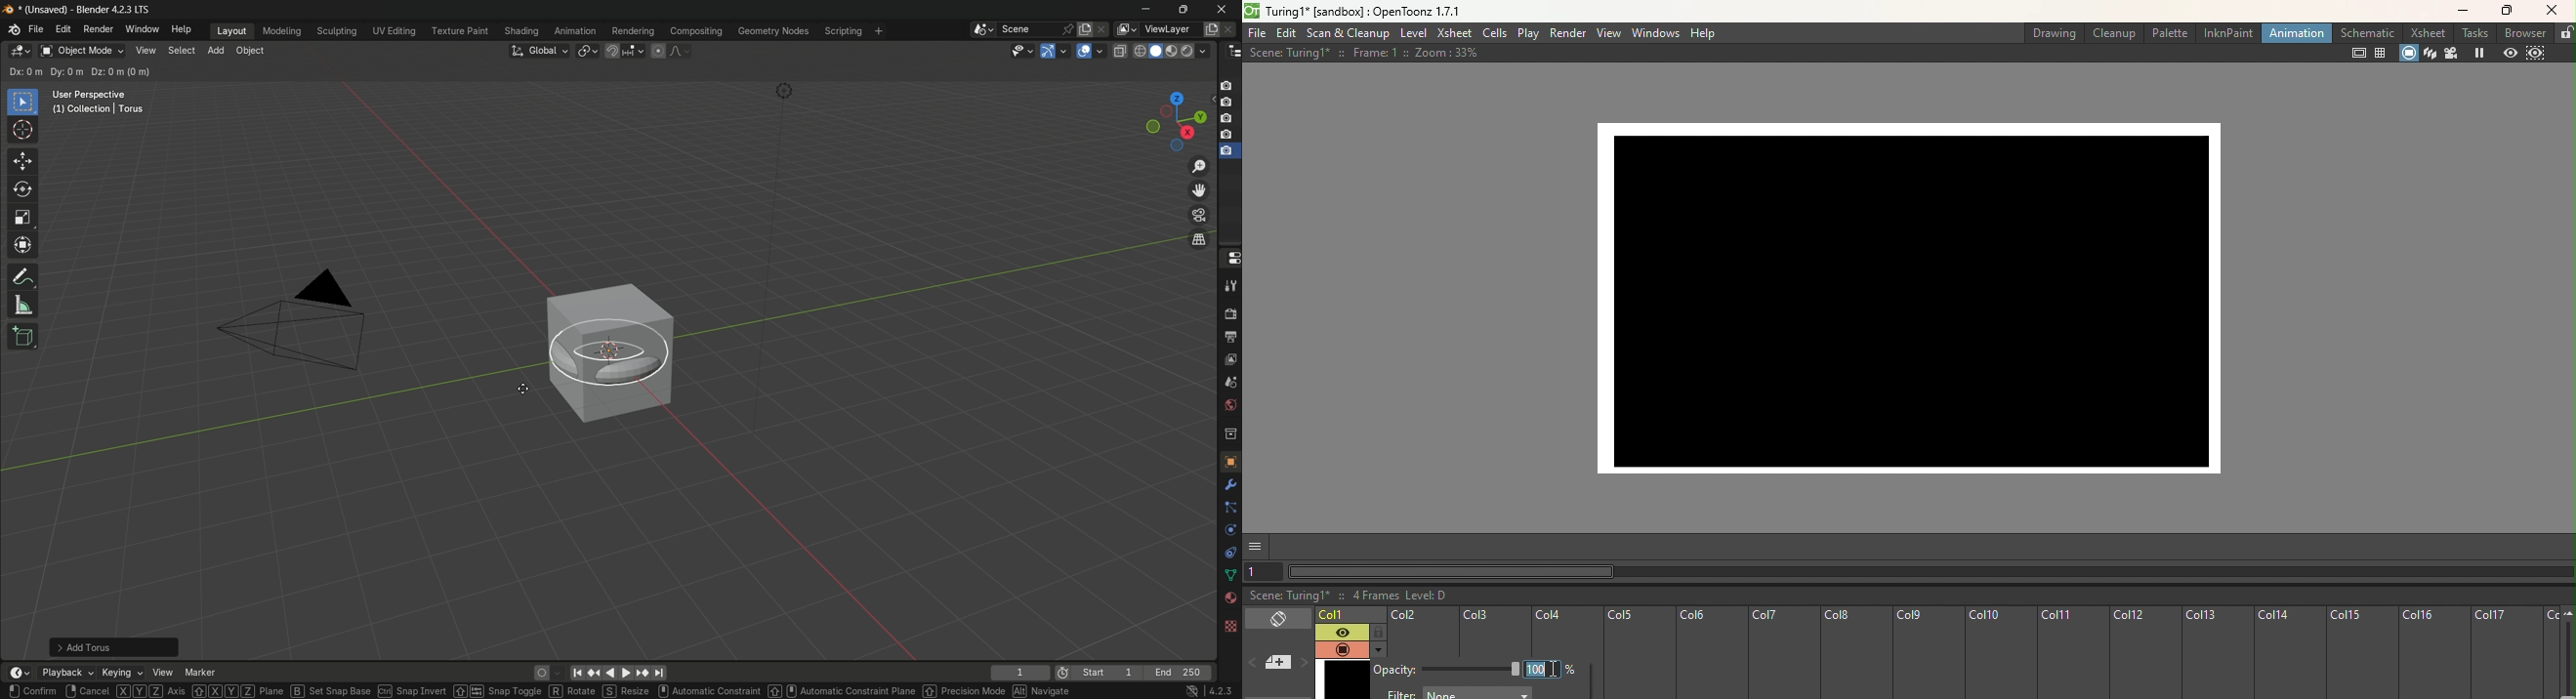 The width and height of the screenshot is (2576, 700). I want to click on solid, so click(1158, 51).